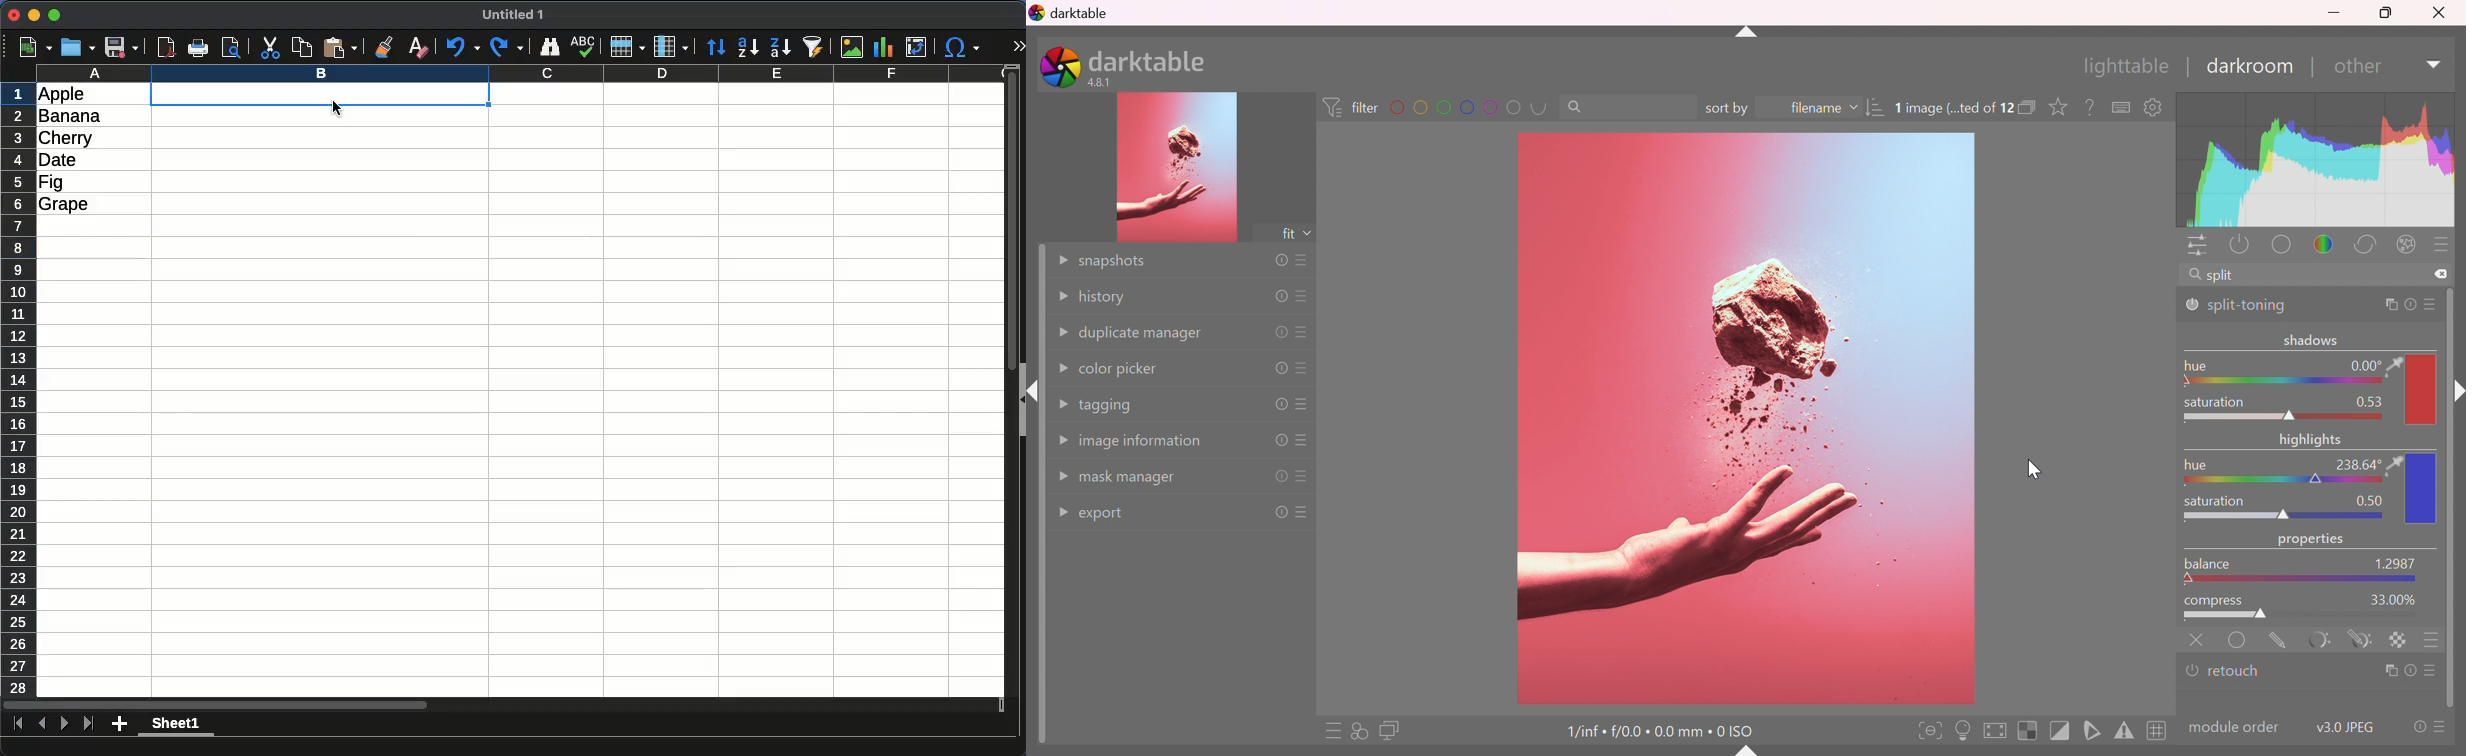 The height and width of the screenshot is (756, 2492). Describe the element at coordinates (36, 48) in the screenshot. I see `new` at that location.